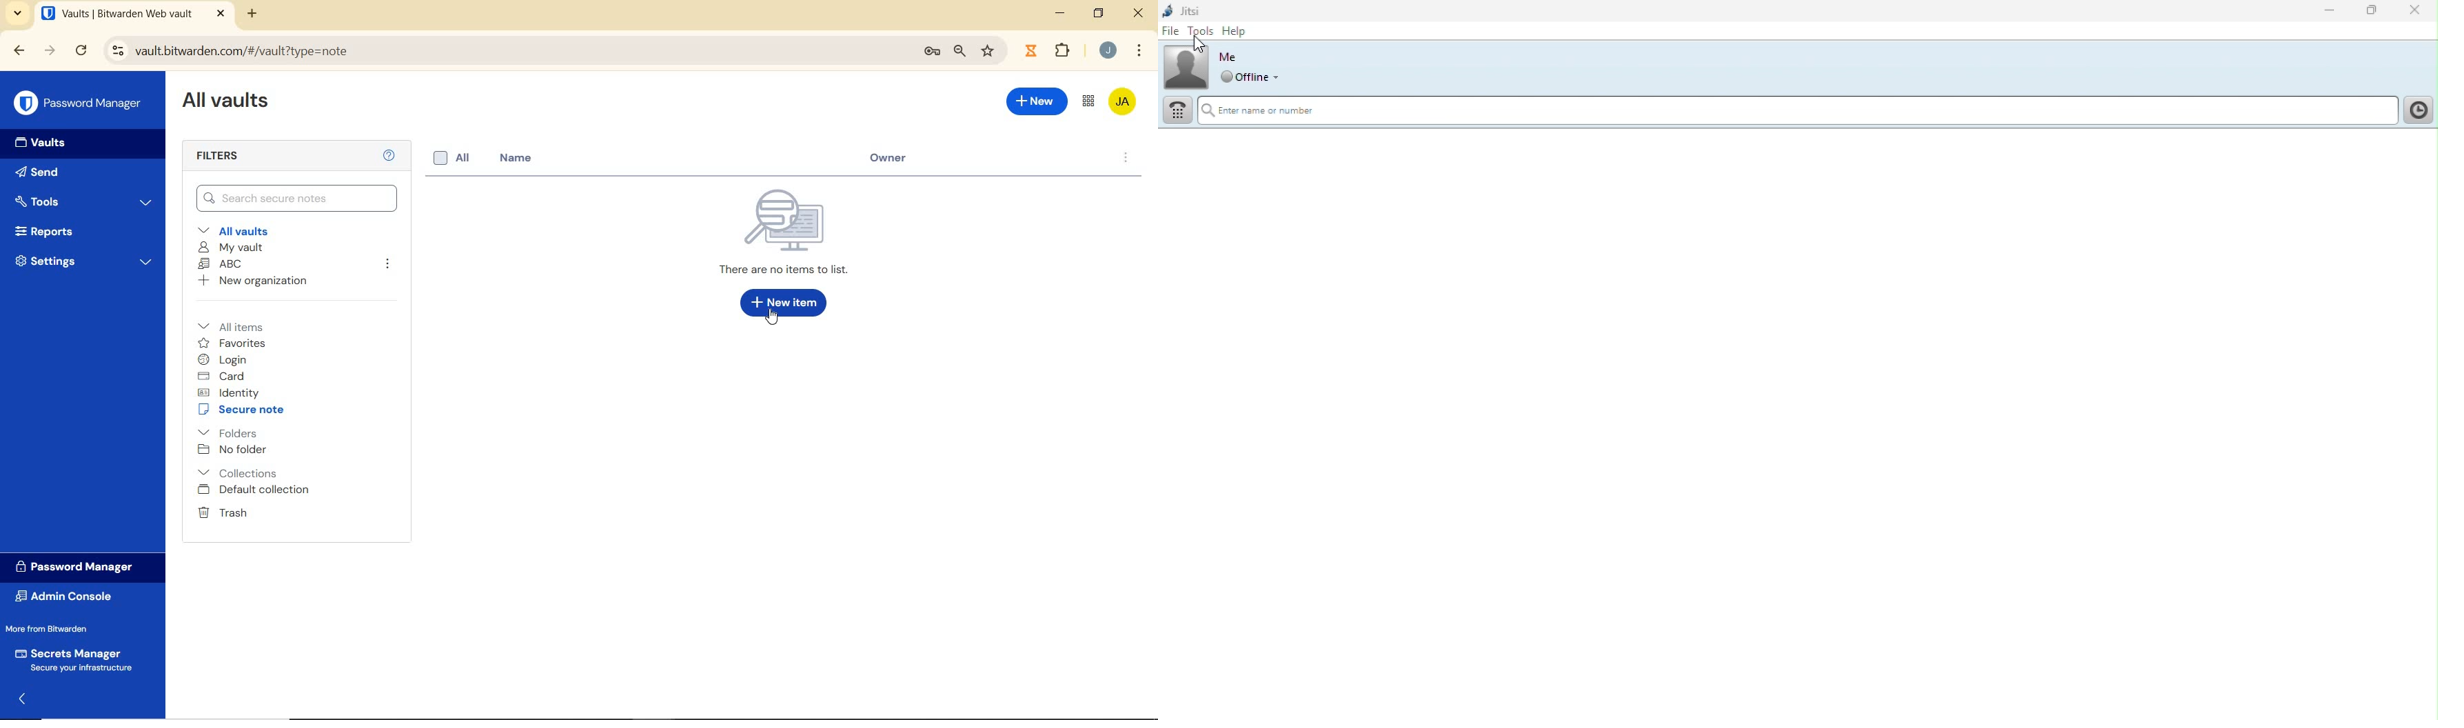 This screenshot has width=2464, height=728. What do you see at coordinates (133, 13) in the screenshot?
I see `open tab` at bounding box center [133, 13].